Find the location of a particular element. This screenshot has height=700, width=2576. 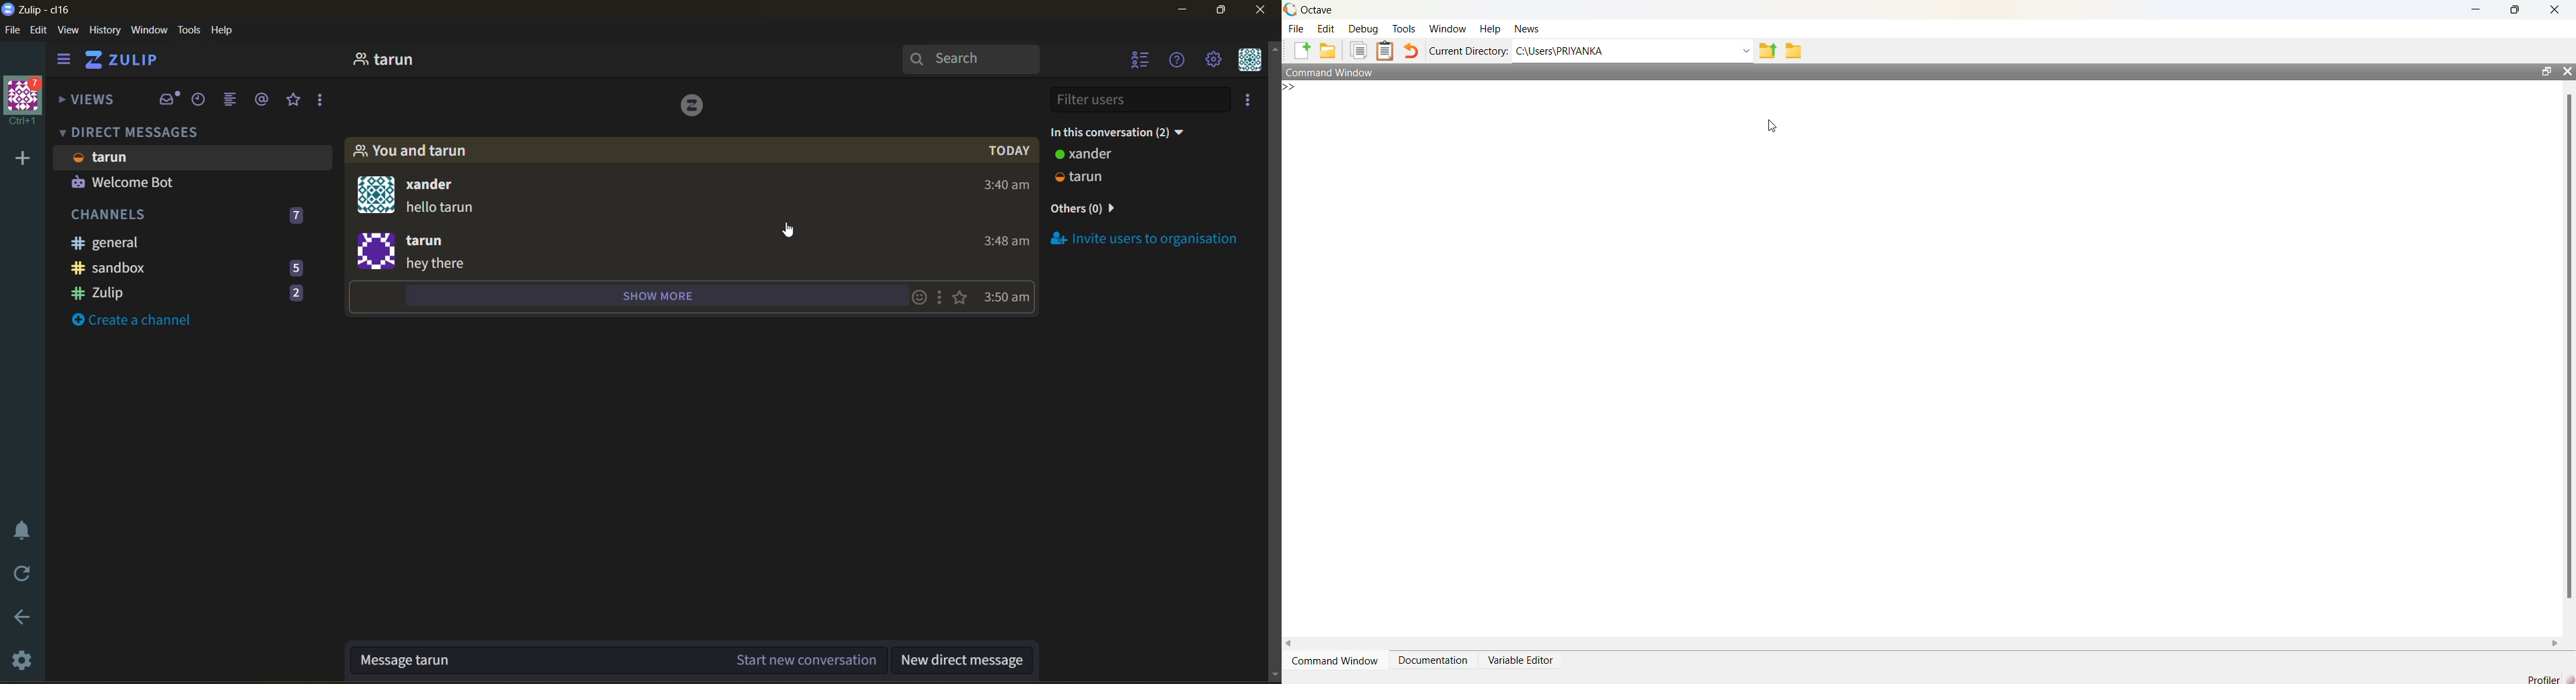

file is located at coordinates (11, 29).